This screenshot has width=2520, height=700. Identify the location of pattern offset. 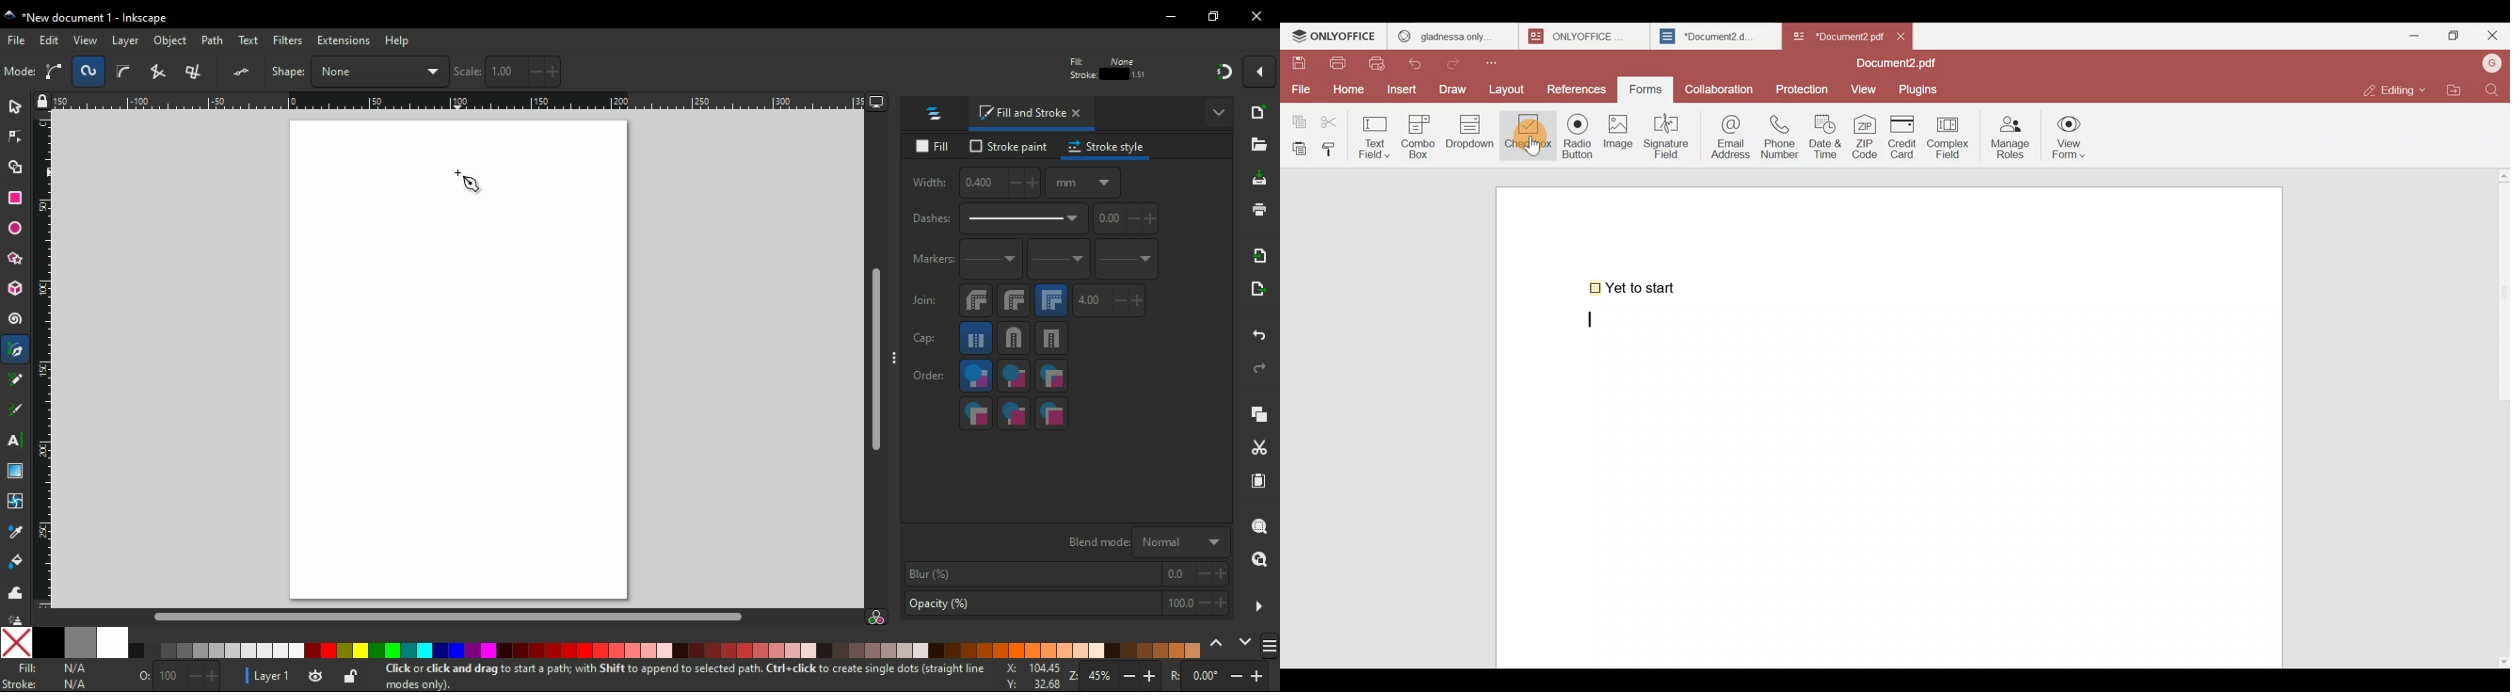
(1127, 219).